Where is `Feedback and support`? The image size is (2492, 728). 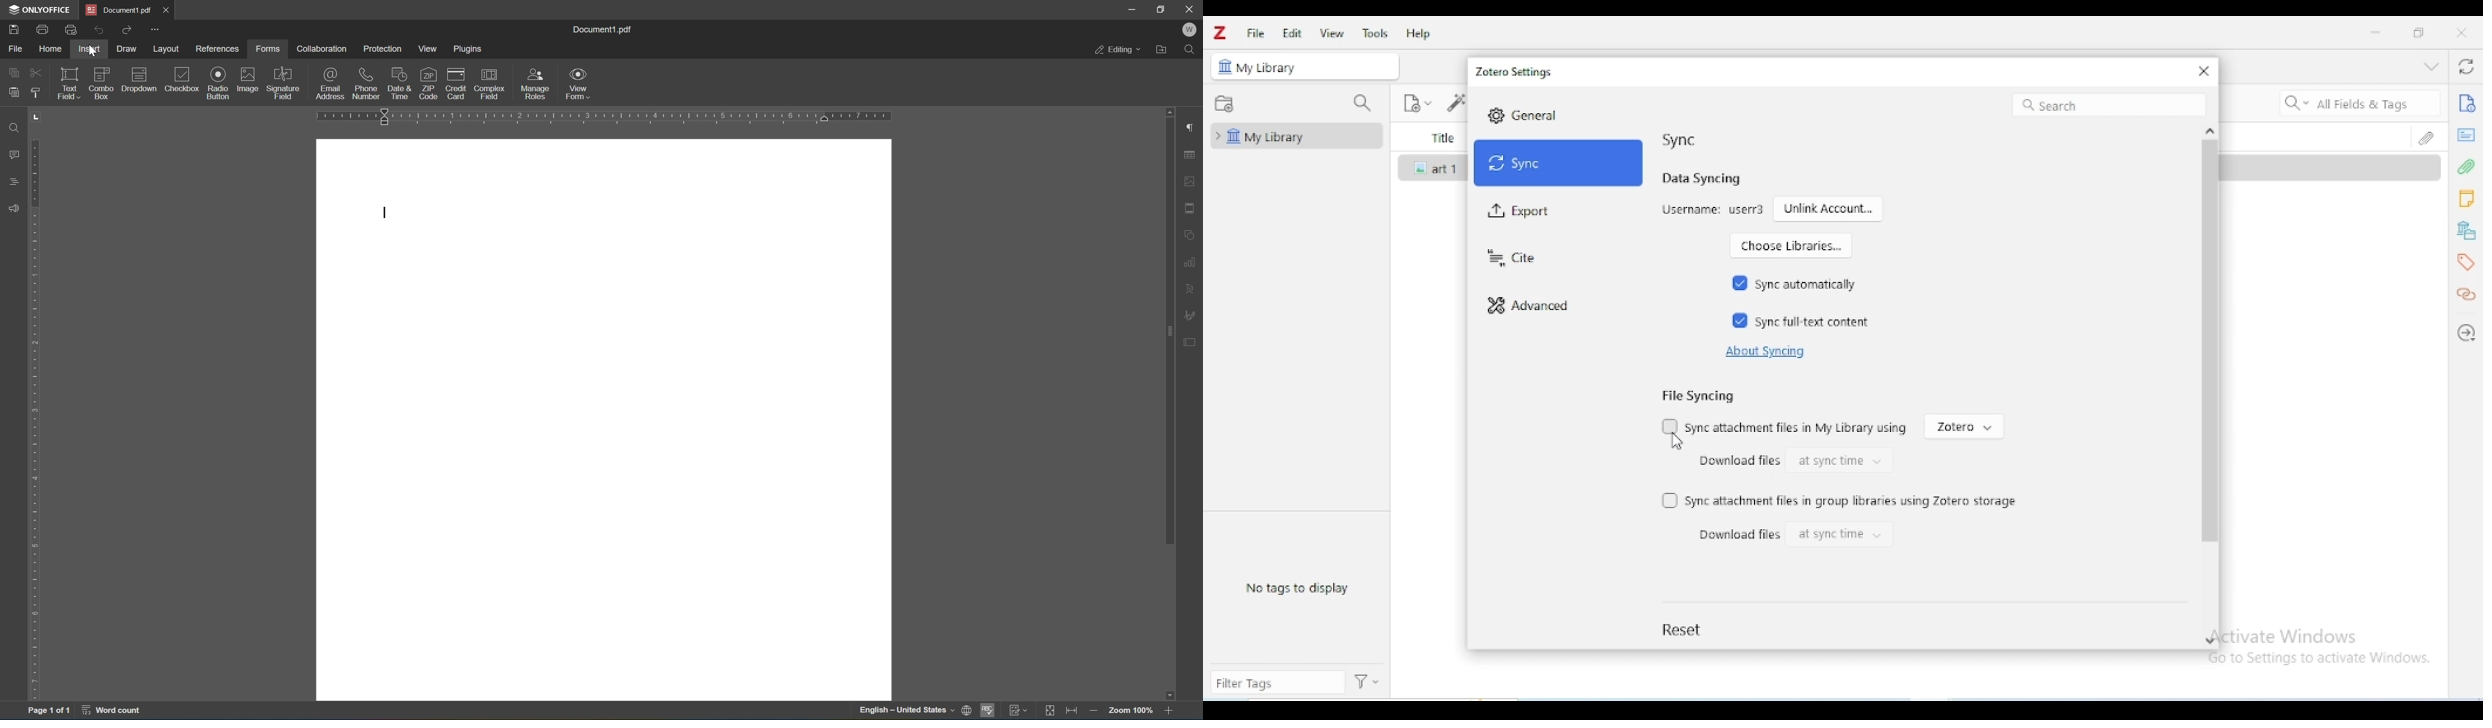
Feedback and support is located at coordinates (12, 209).